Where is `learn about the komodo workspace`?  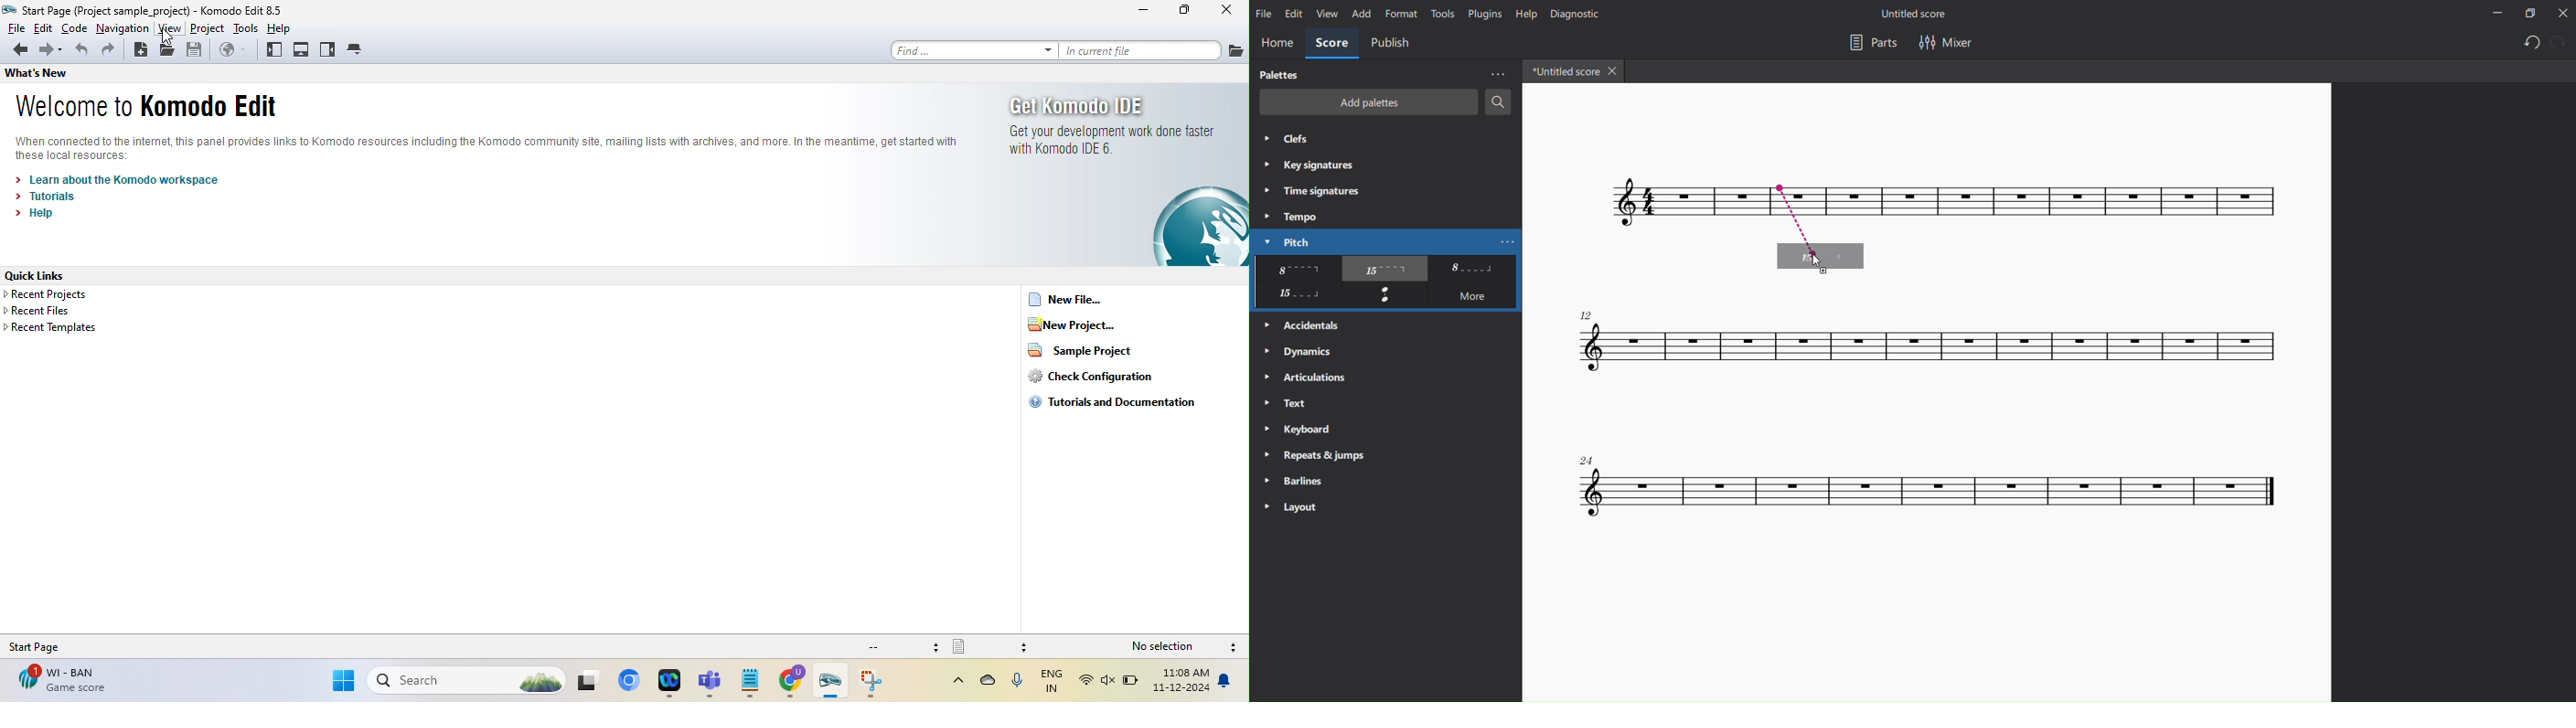
learn about the komodo workspace is located at coordinates (118, 178).